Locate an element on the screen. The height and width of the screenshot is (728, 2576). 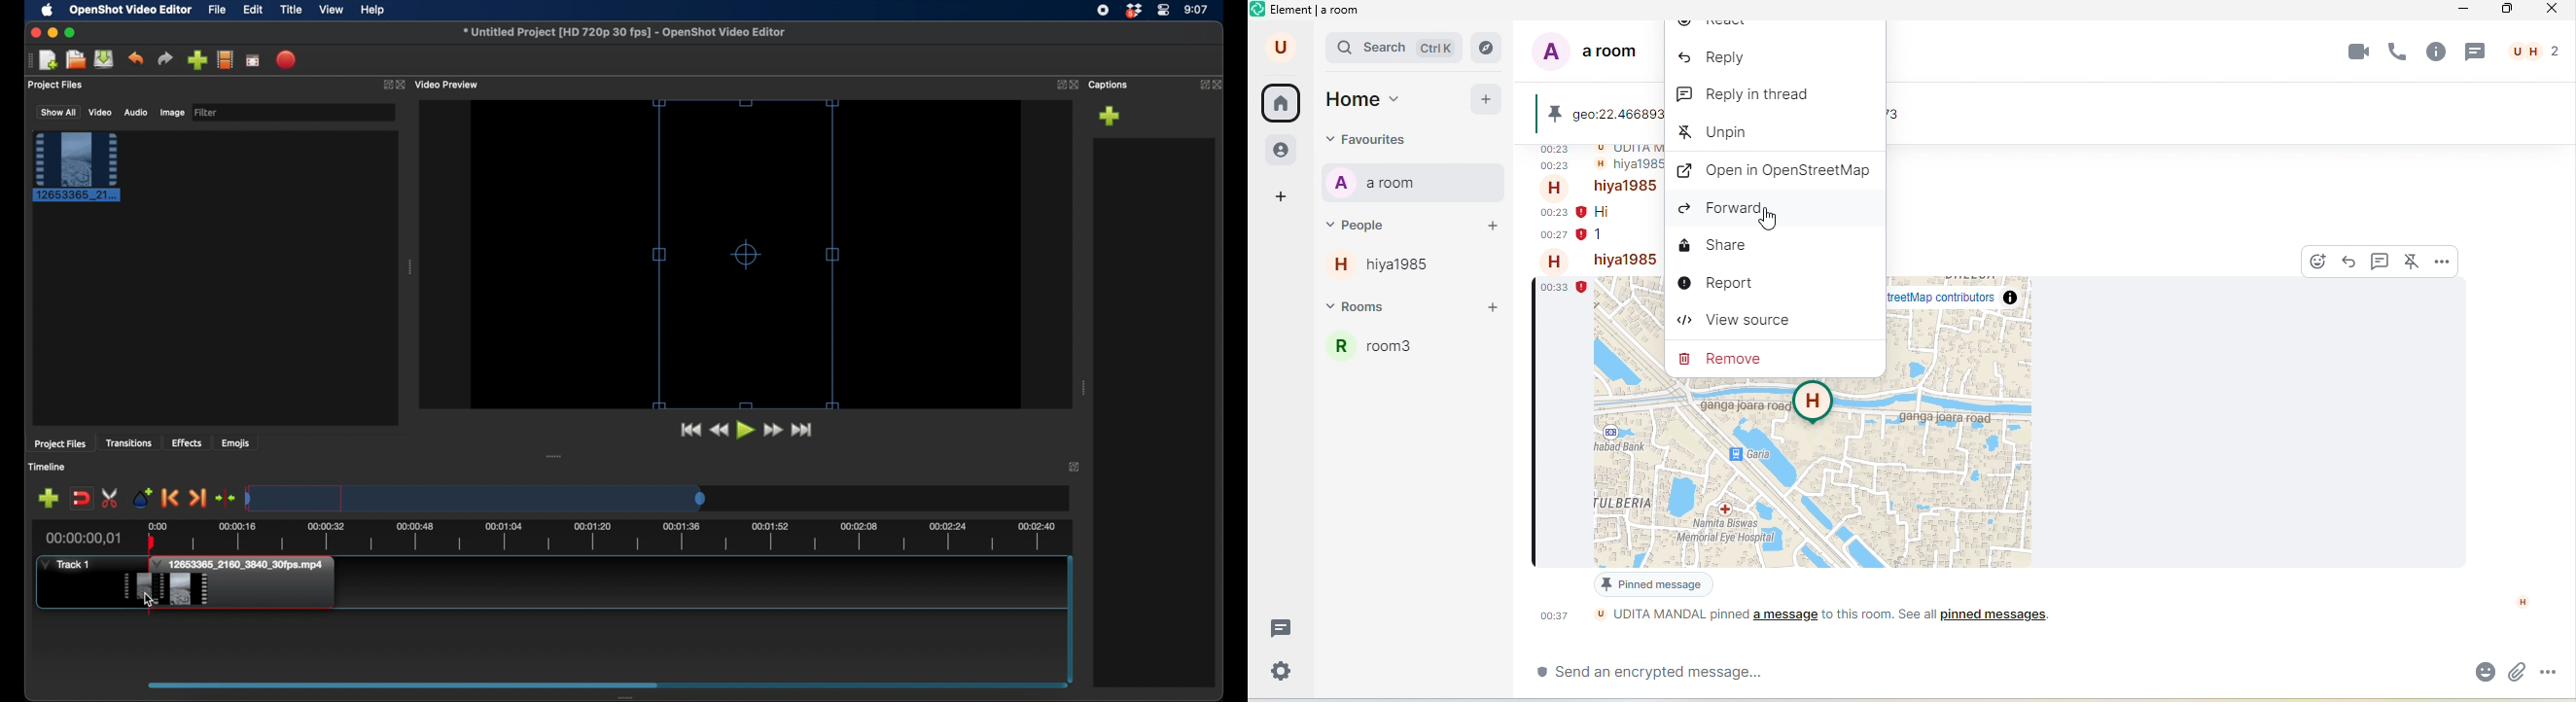
view source is located at coordinates (1736, 324).